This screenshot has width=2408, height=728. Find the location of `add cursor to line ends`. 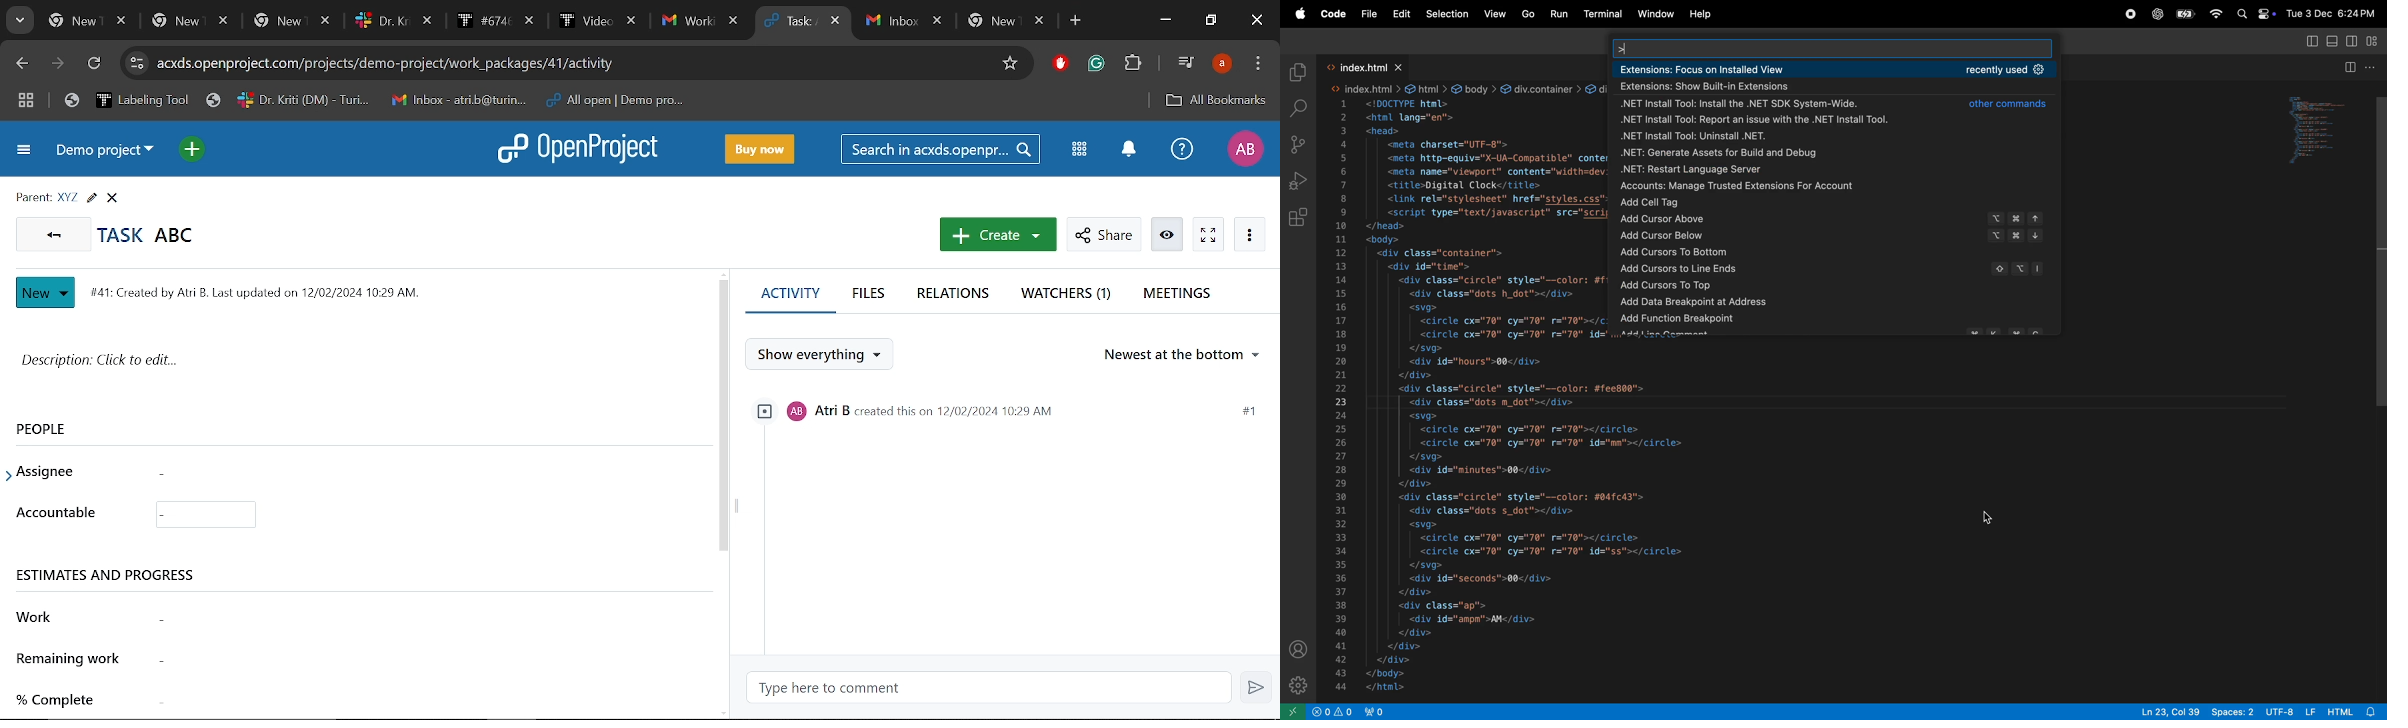

add cursor to line ends is located at coordinates (1837, 268).